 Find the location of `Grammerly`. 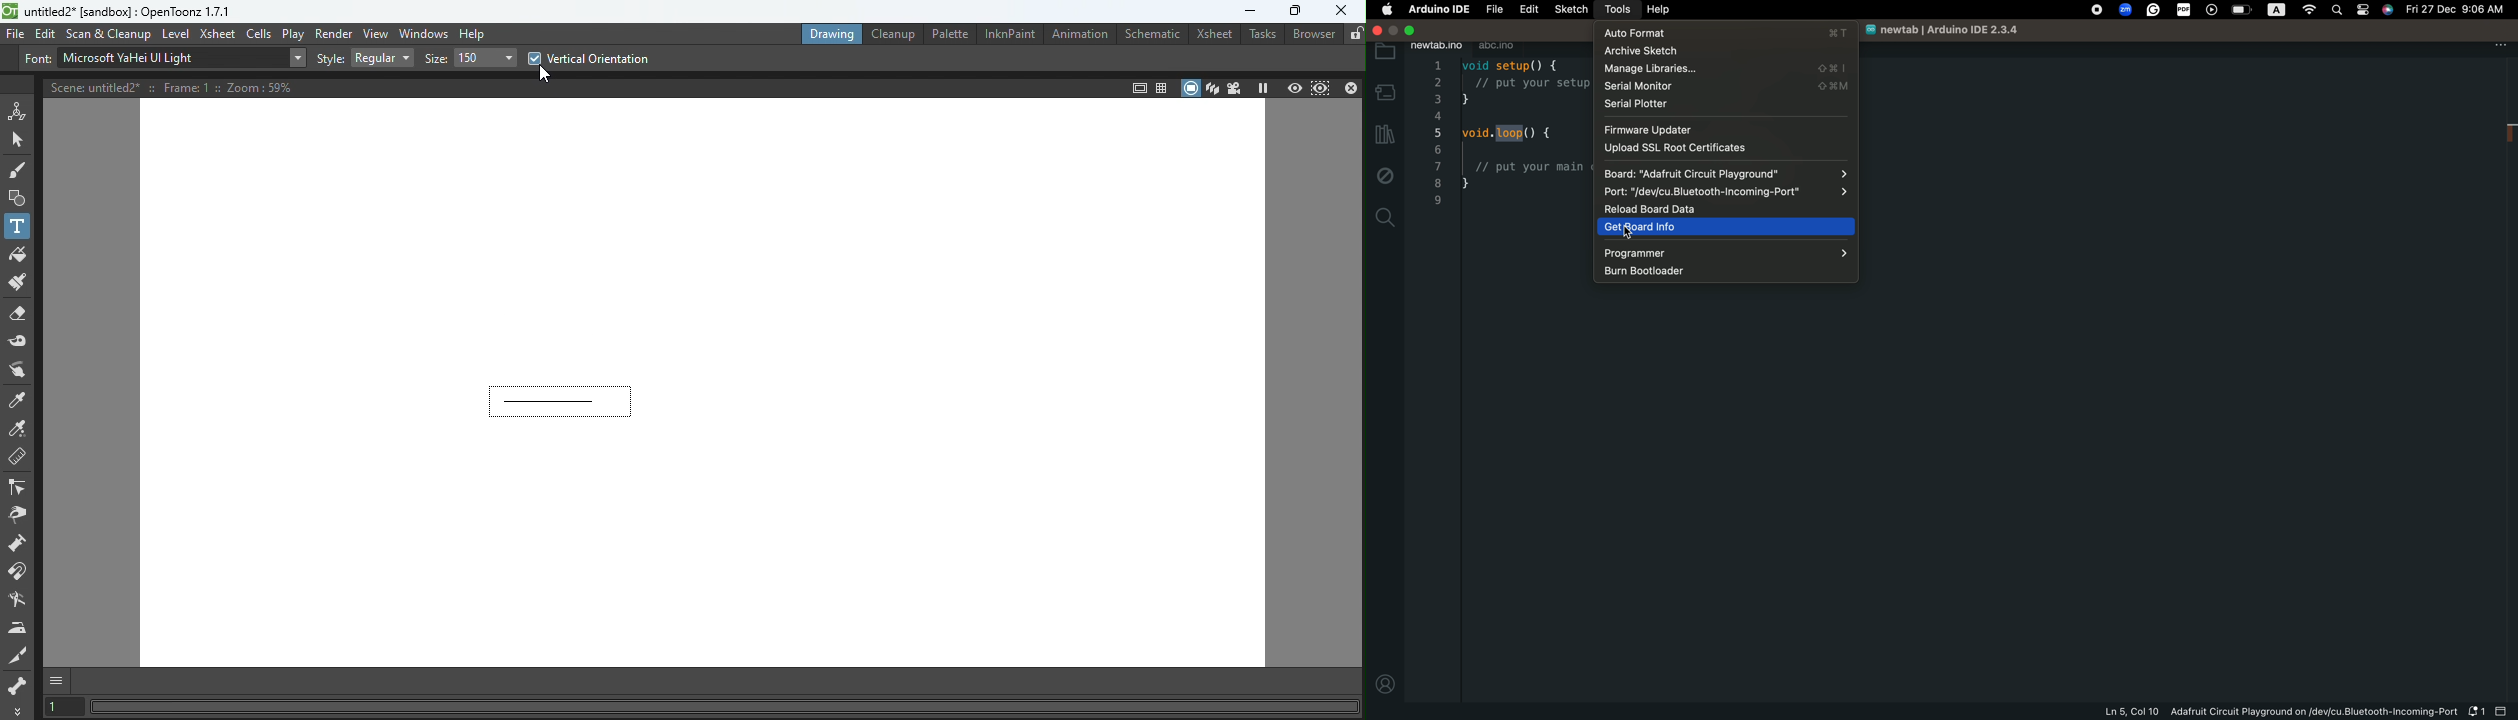

Grammerly is located at coordinates (2154, 8).